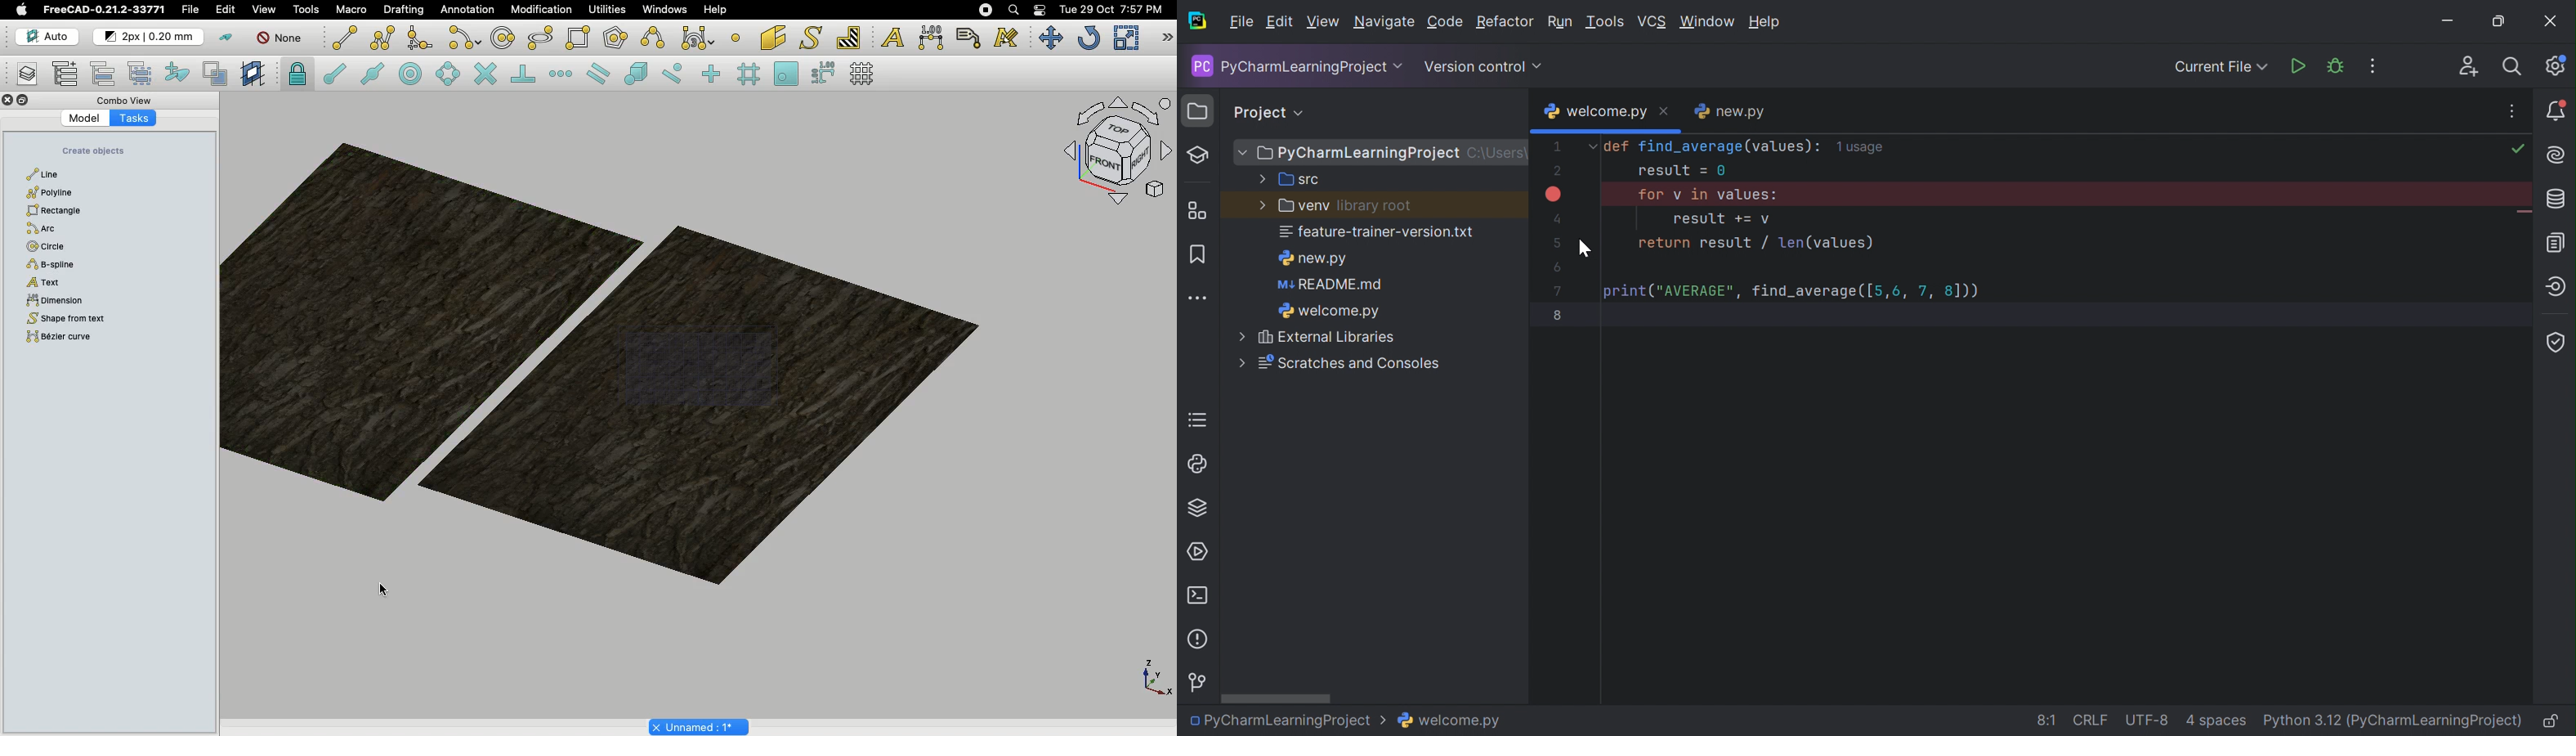 Image resolution: width=2576 pixels, height=756 pixels. I want to click on Date/time, so click(1111, 8).